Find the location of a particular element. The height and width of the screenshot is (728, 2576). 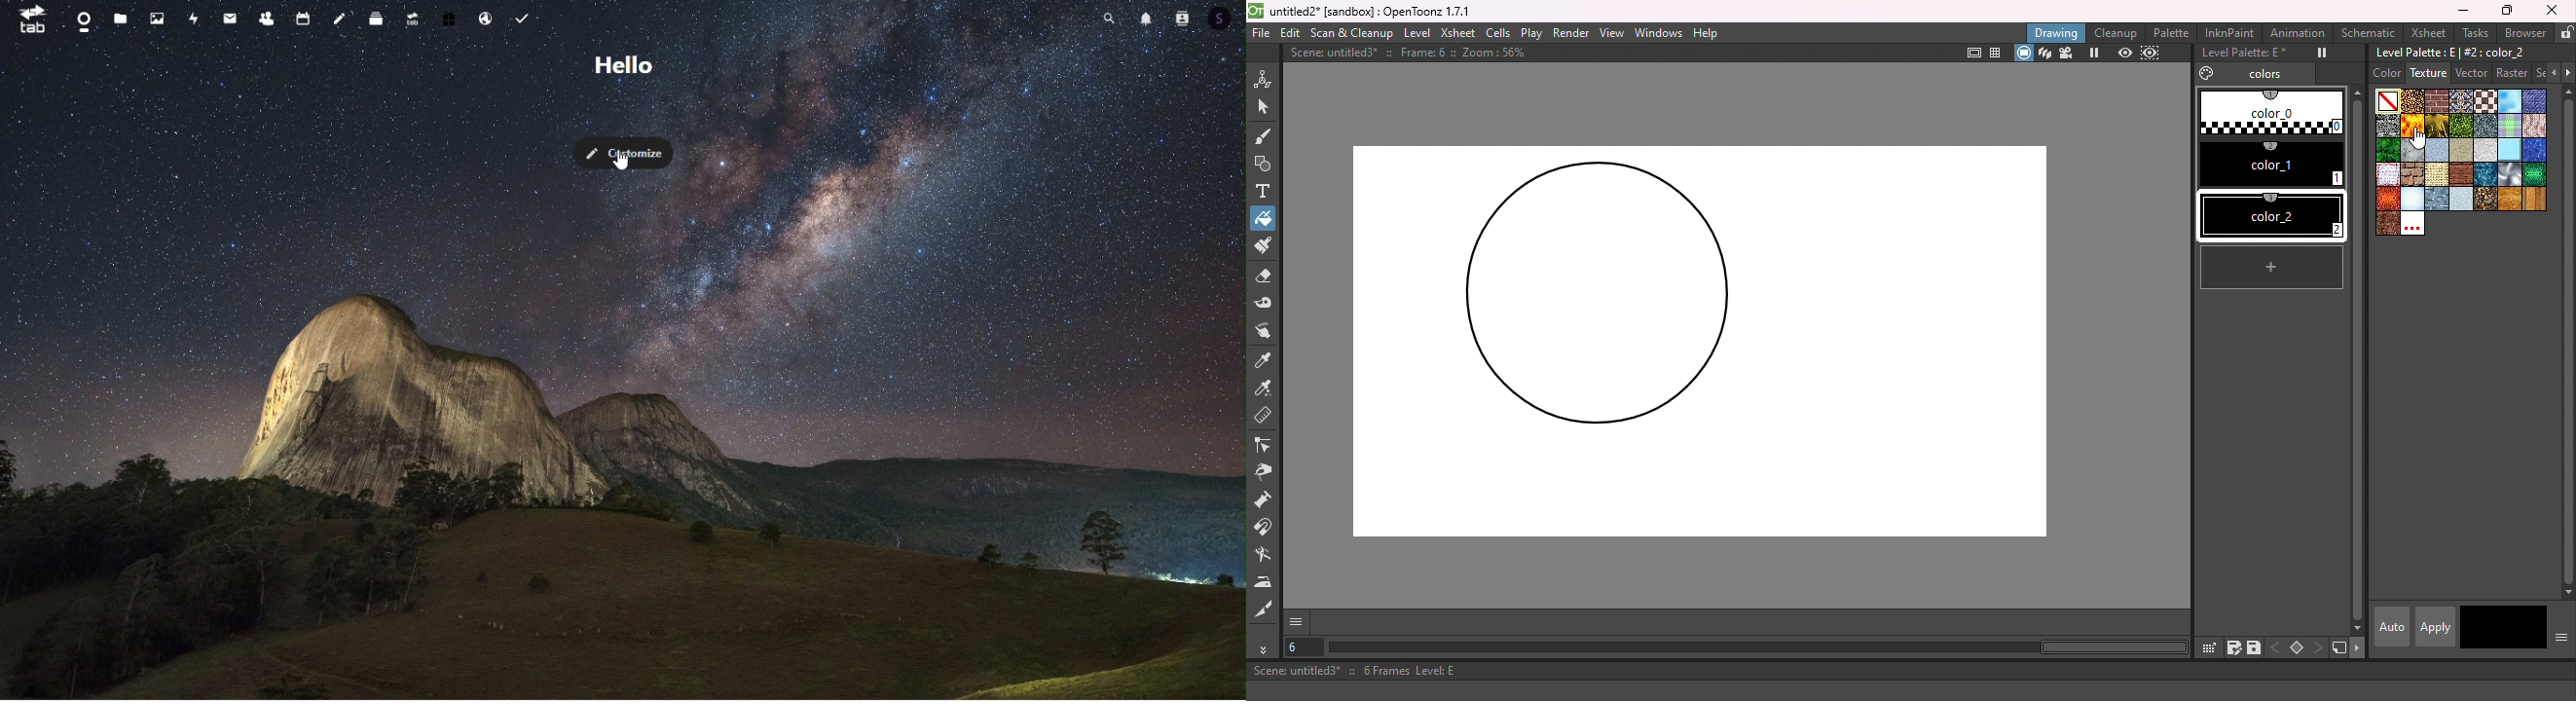

roughbrickwork.bmp is located at coordinates (2413, 175).